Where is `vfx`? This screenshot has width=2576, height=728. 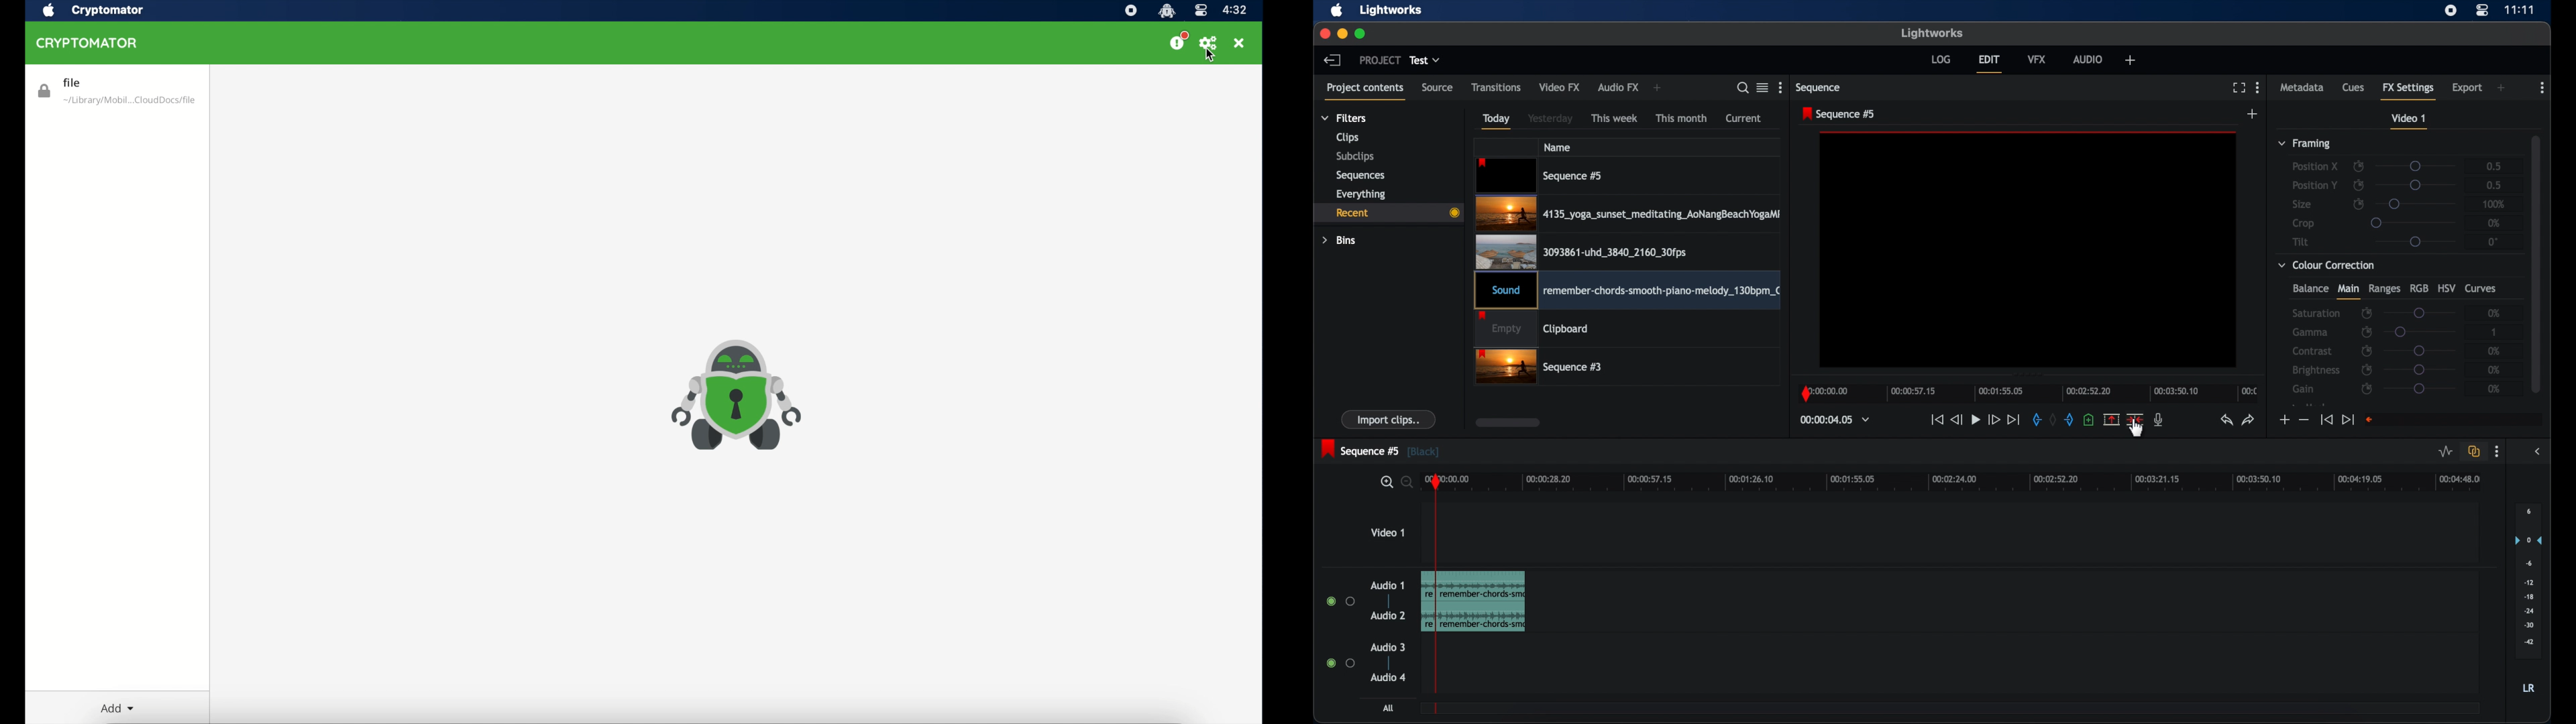 vfx is located at coordinates (2037, 59).